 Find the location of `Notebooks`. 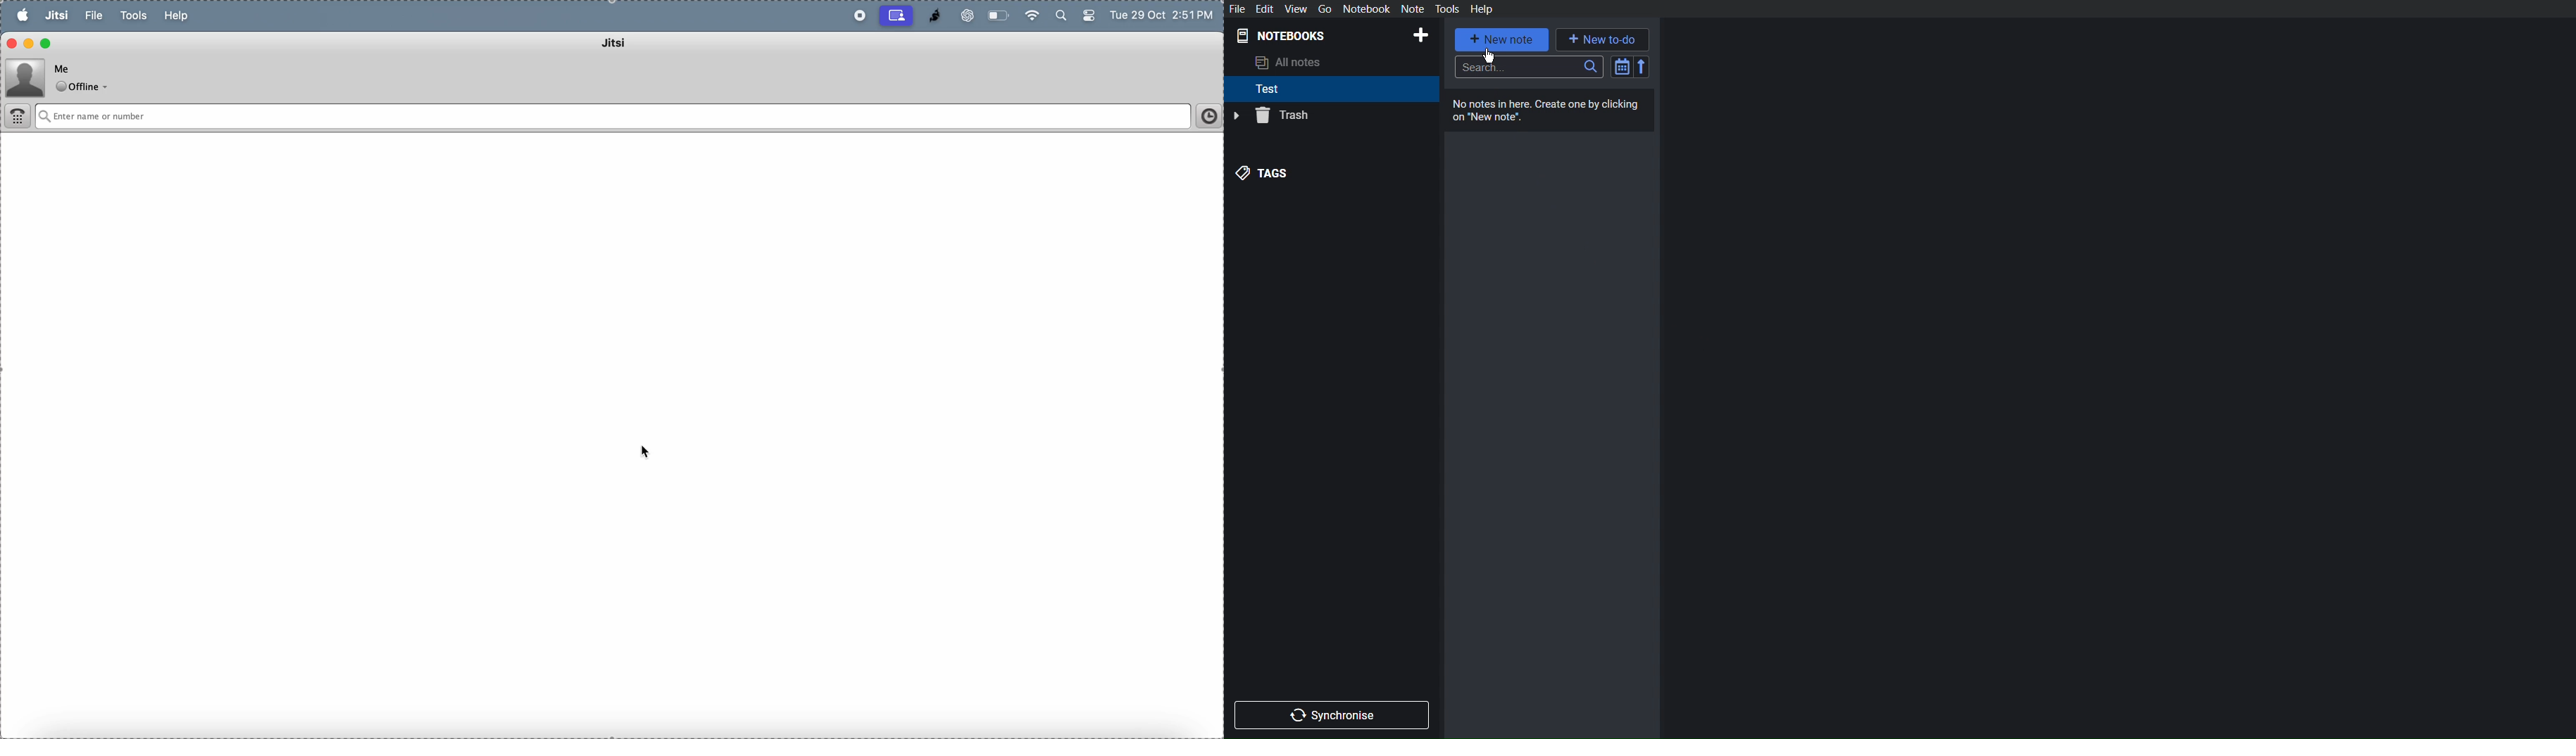

Notebooks is located at coordinates (1282, 36).